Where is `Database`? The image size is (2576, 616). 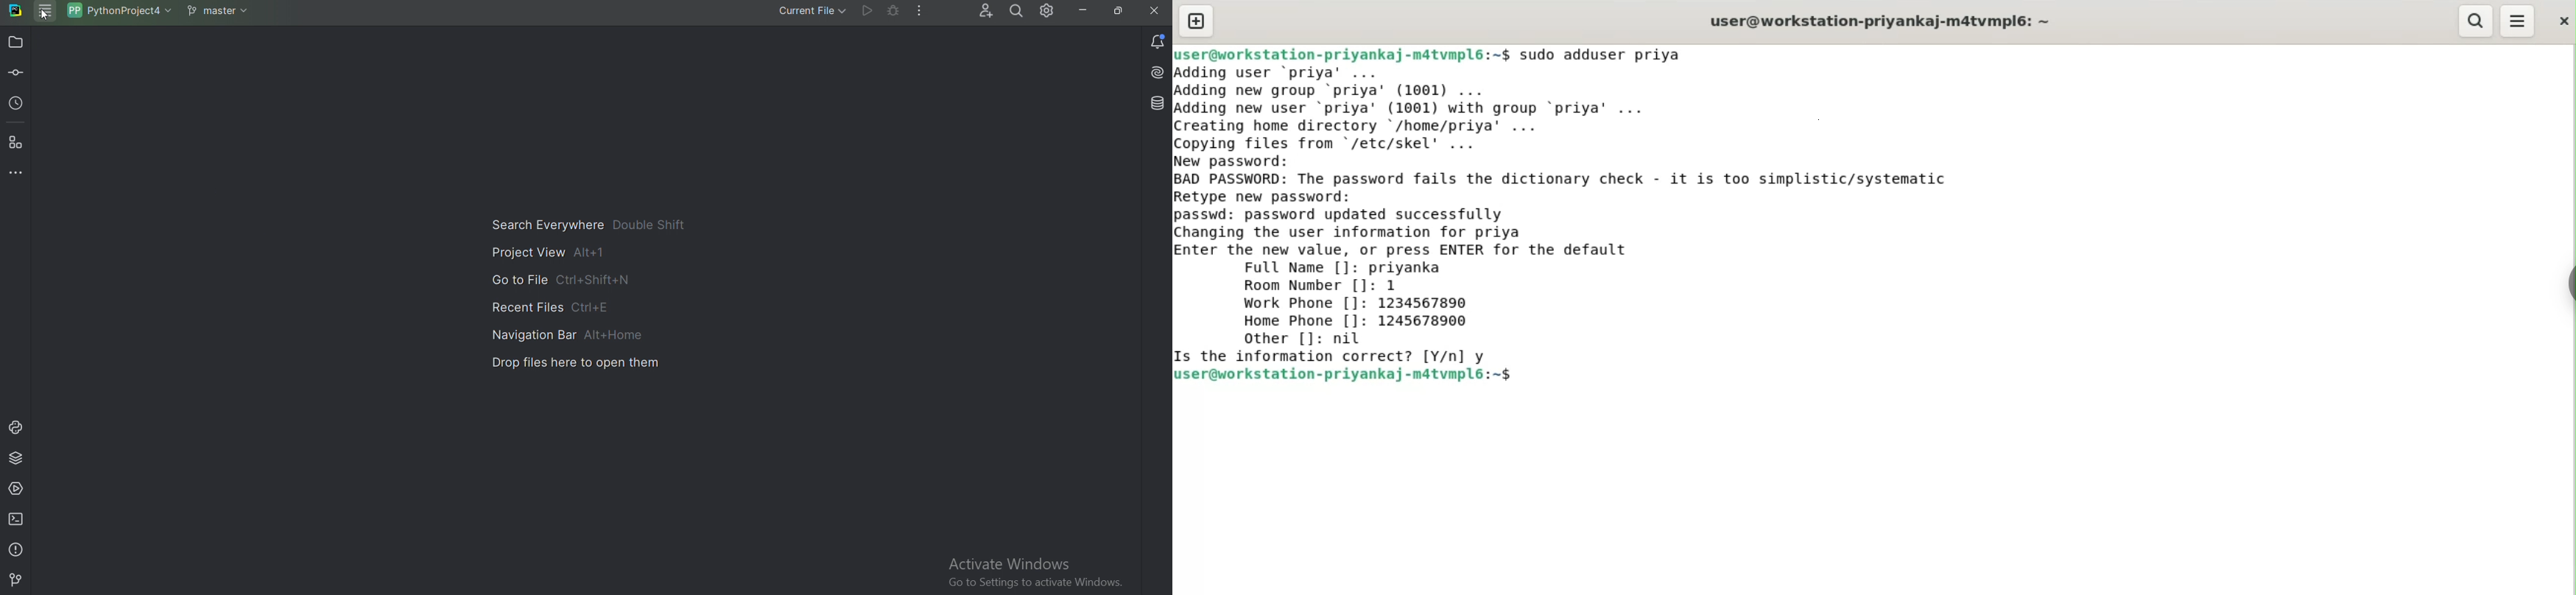 Database is located at coordinates (1150, 104).